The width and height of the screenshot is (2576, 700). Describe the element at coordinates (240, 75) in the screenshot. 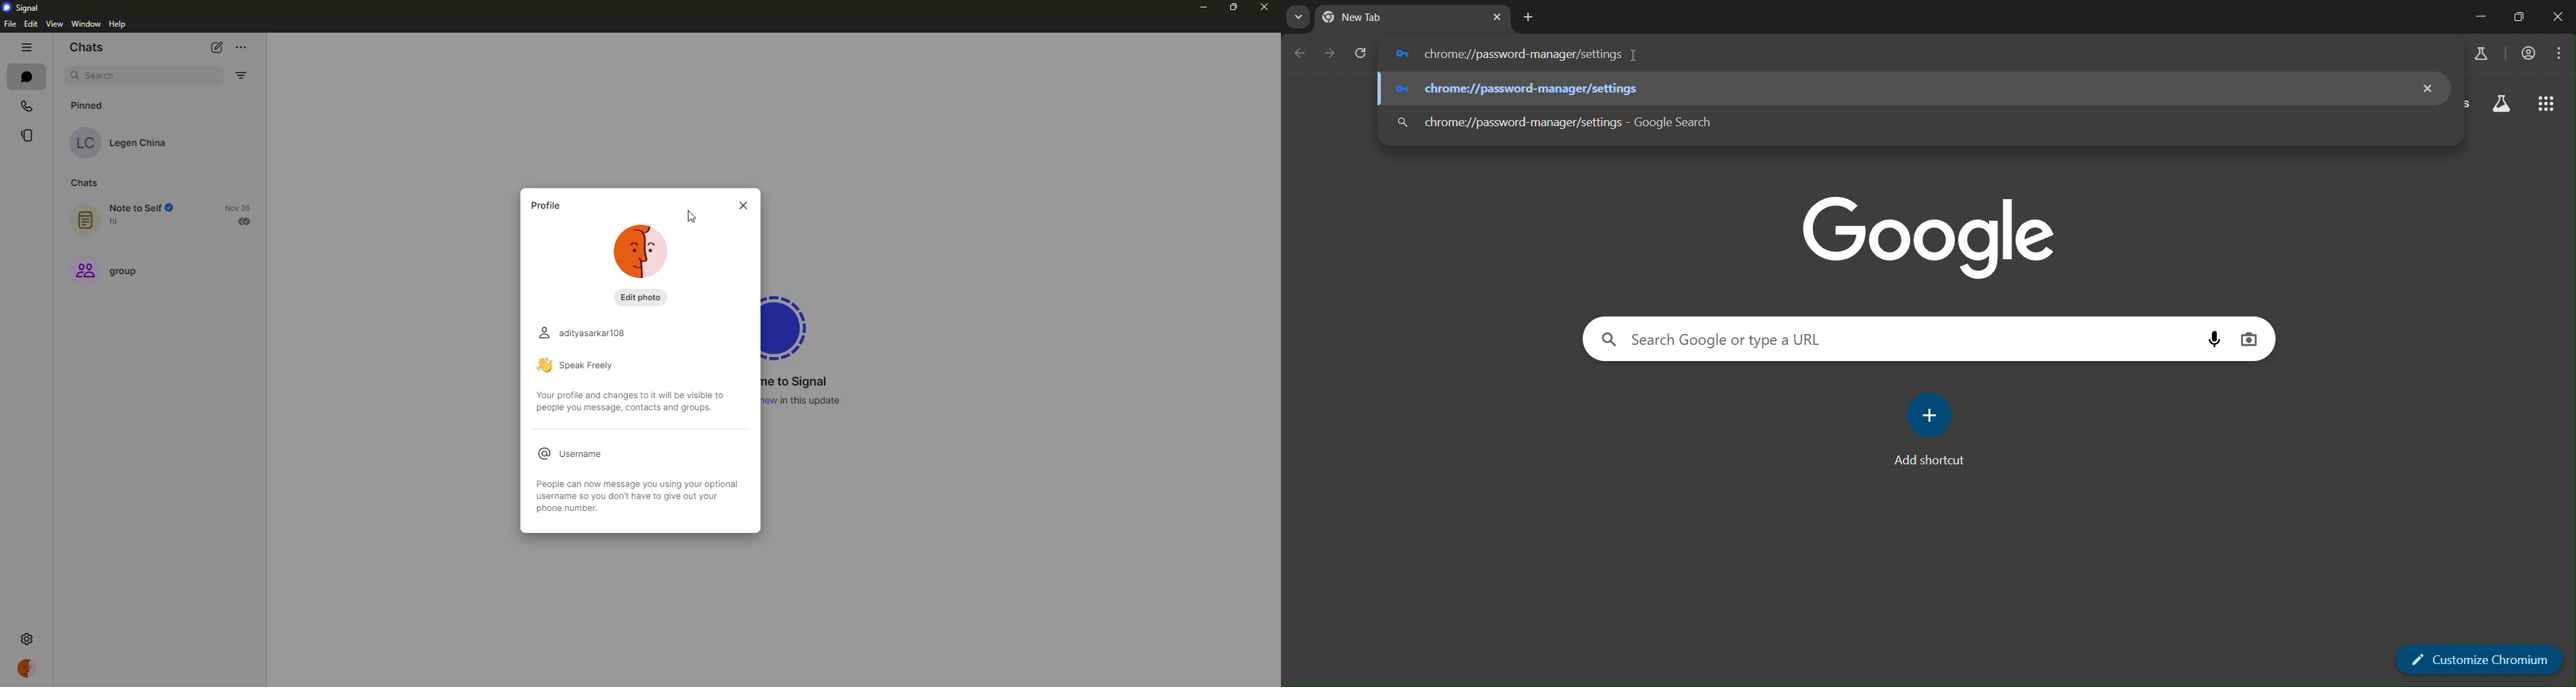

I see `filter` at that location.